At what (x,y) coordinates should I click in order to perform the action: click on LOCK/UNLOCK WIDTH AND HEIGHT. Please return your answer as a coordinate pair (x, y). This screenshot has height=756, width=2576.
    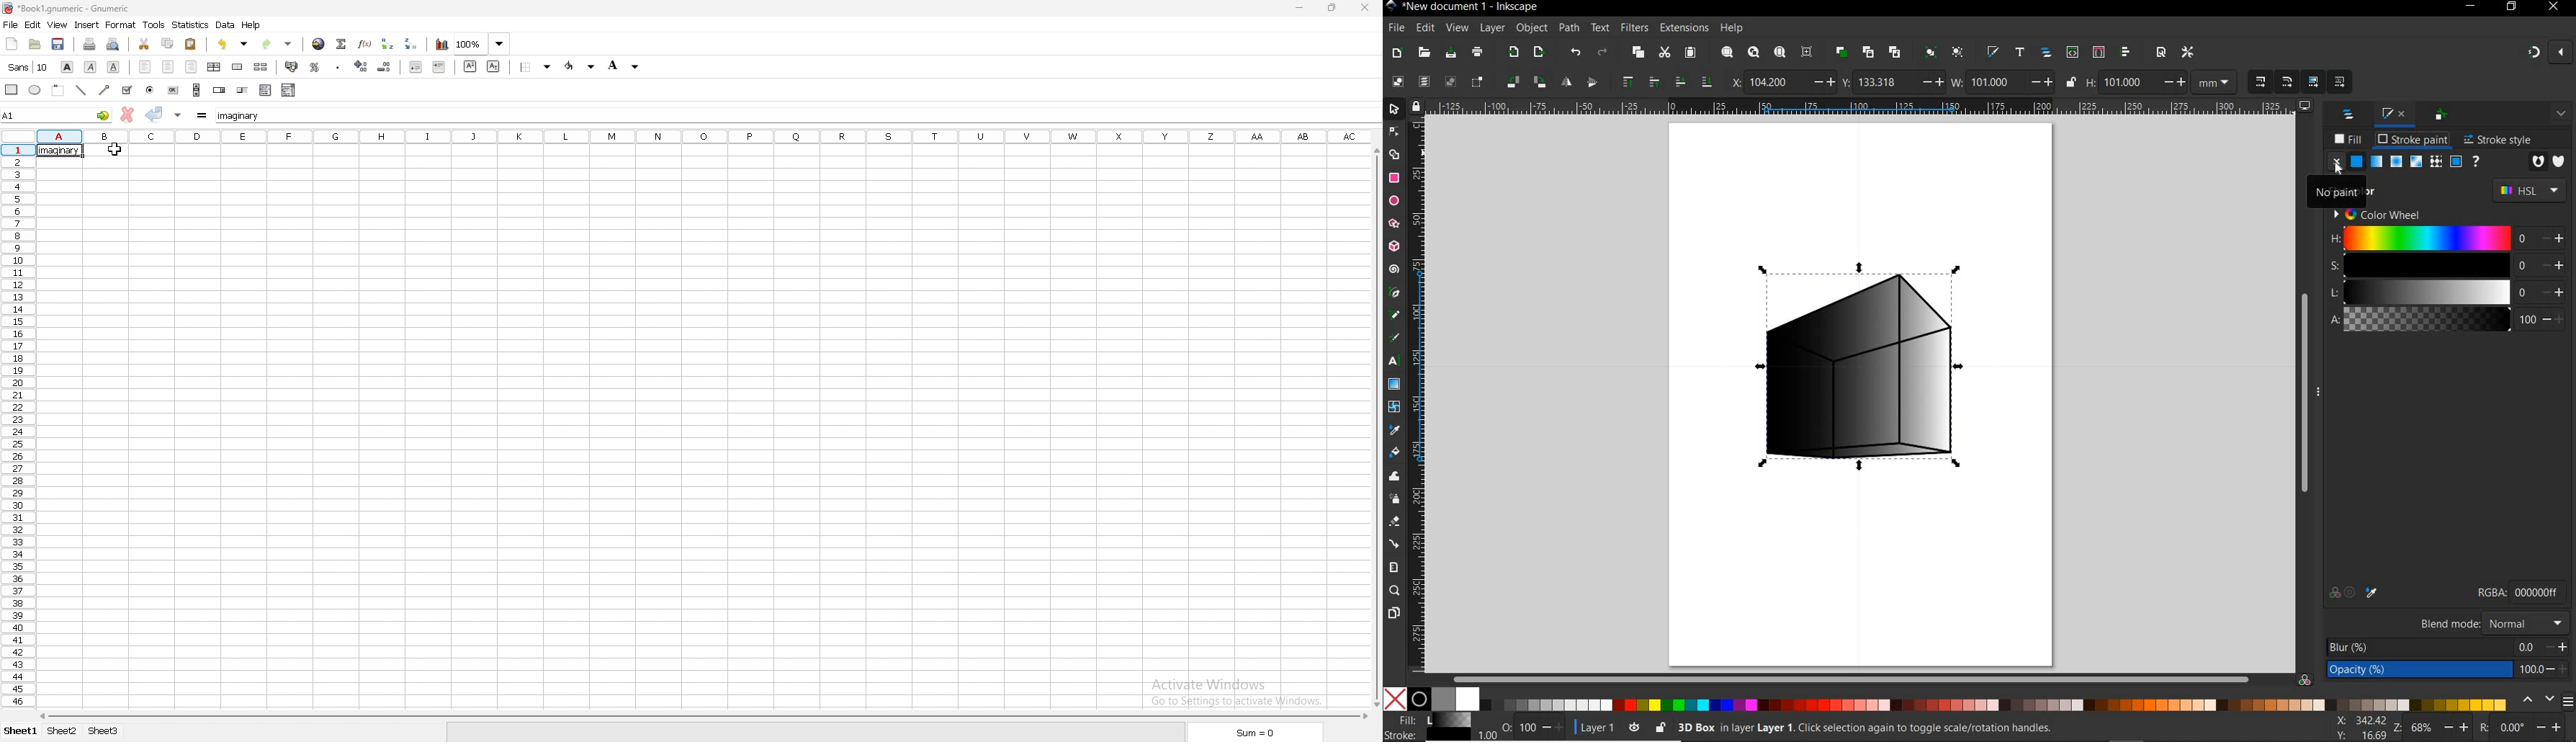
    Looking at the image, I should click on (2070, 82).